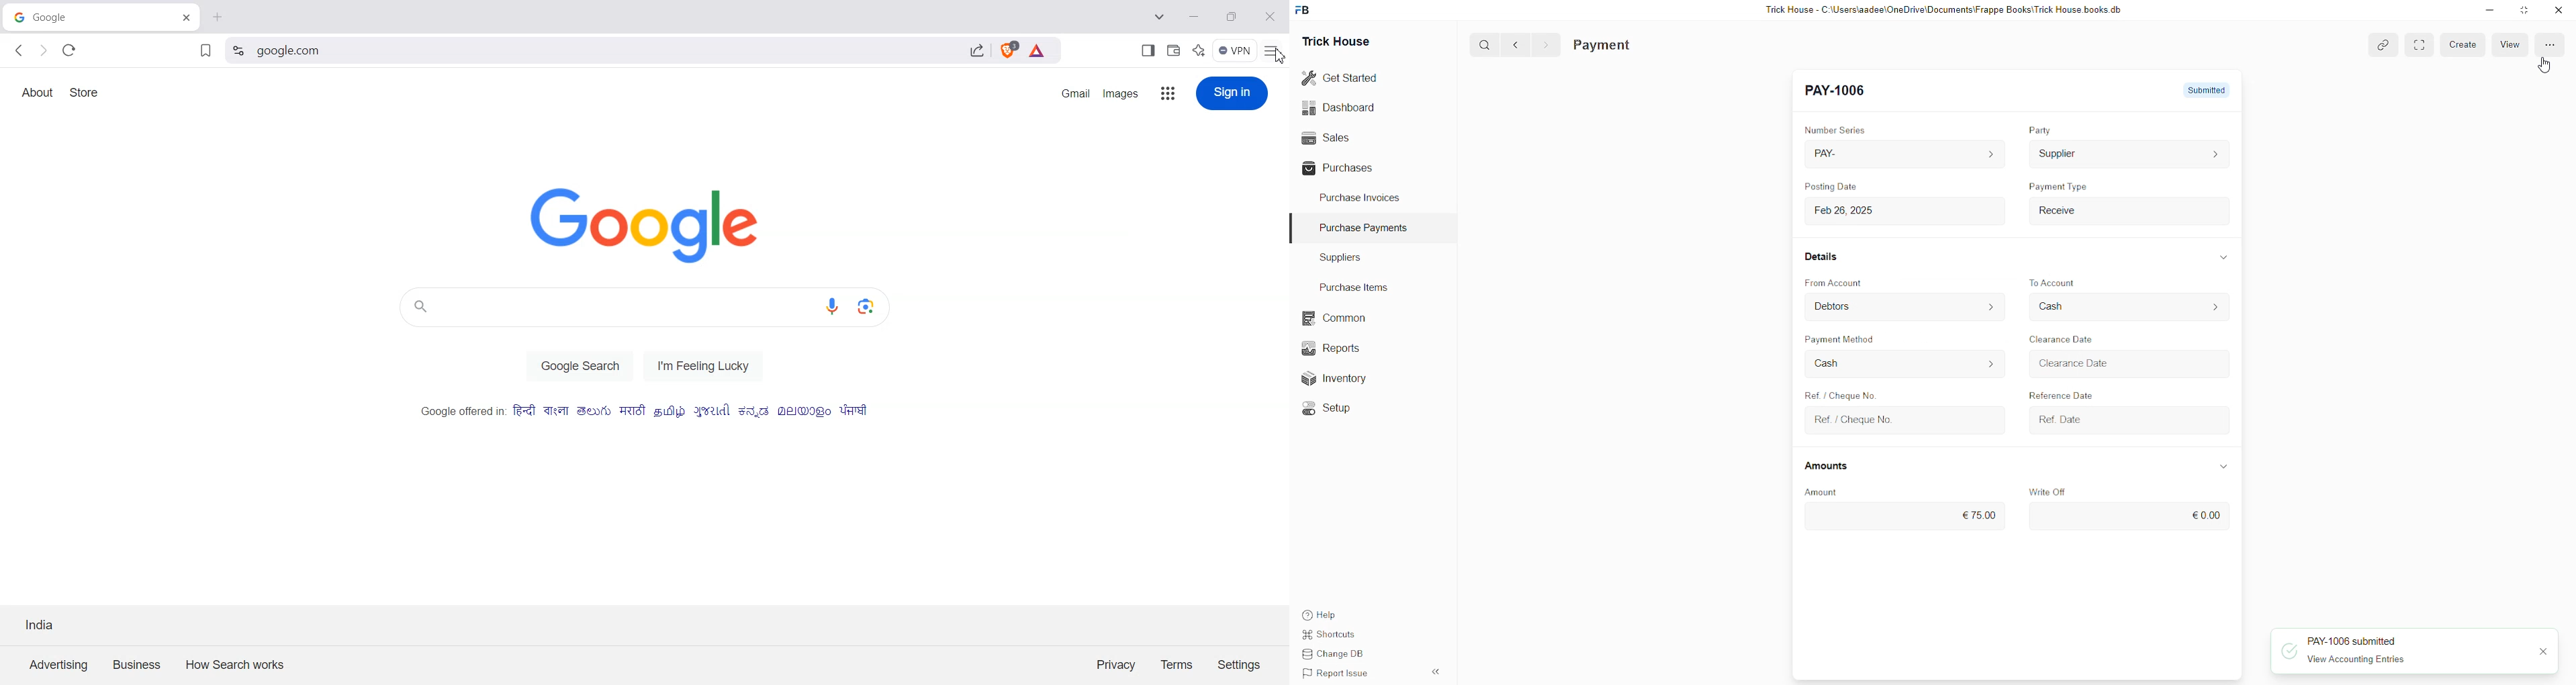  Describe the element at coordinates (1901, 365) in the screenshot. I see `Cash` at that location.